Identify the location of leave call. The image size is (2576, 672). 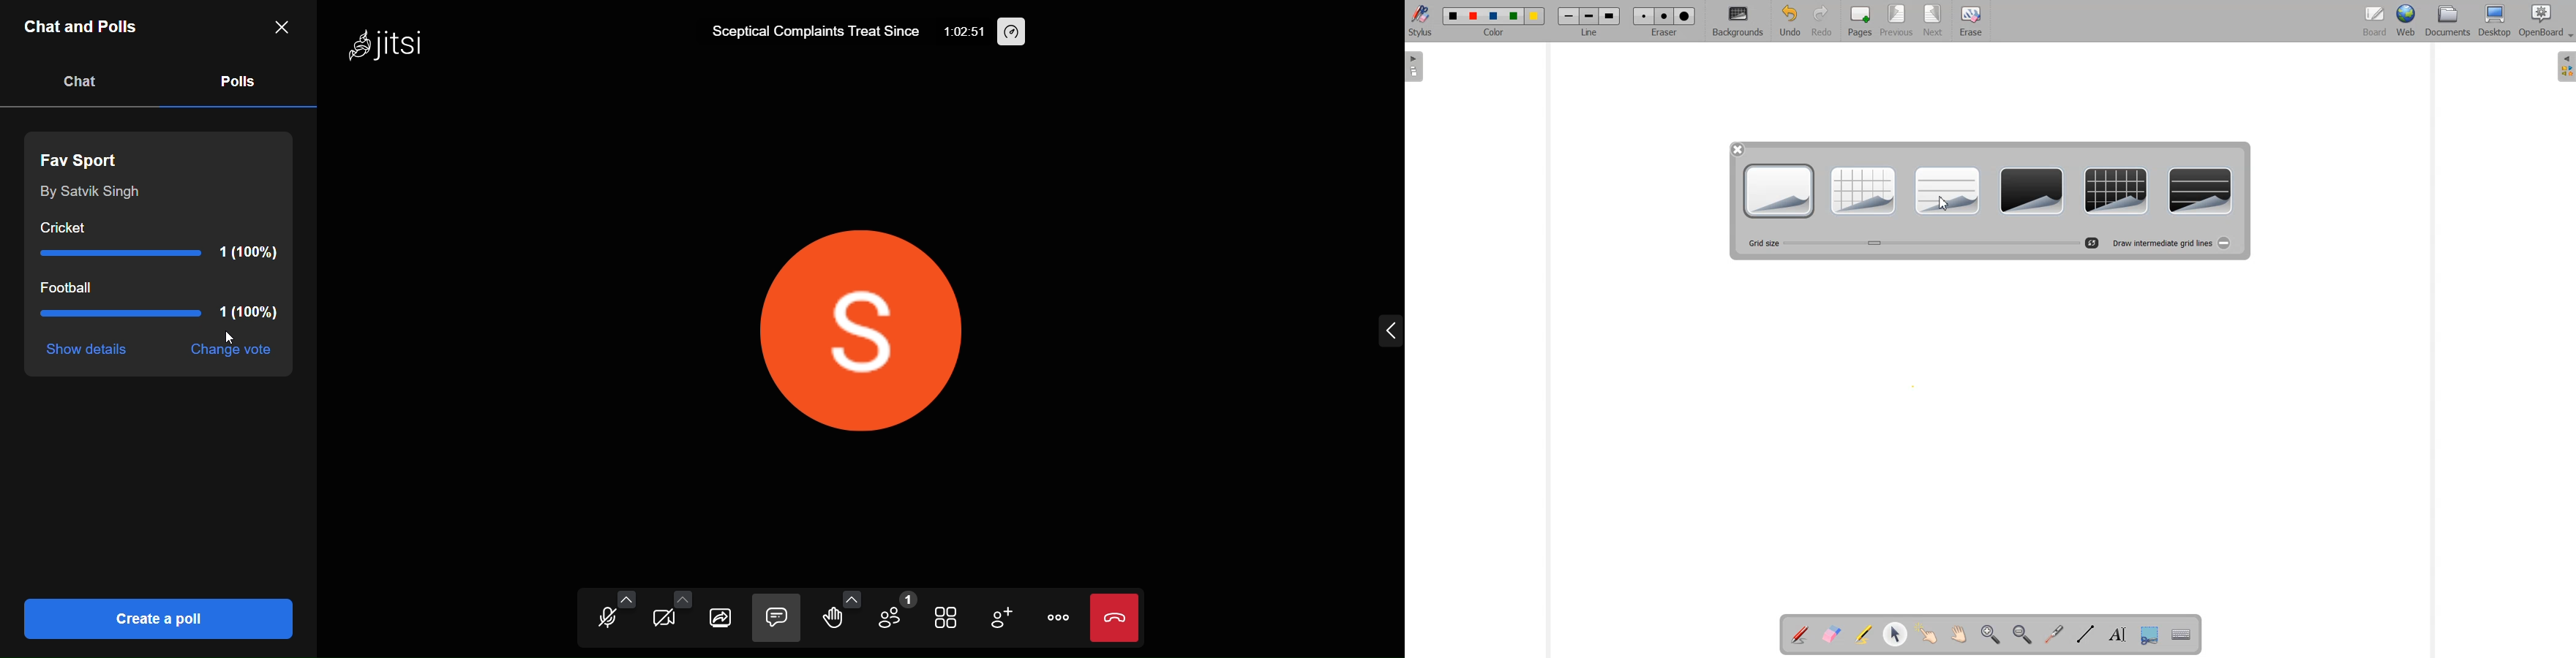
(1114, 618).